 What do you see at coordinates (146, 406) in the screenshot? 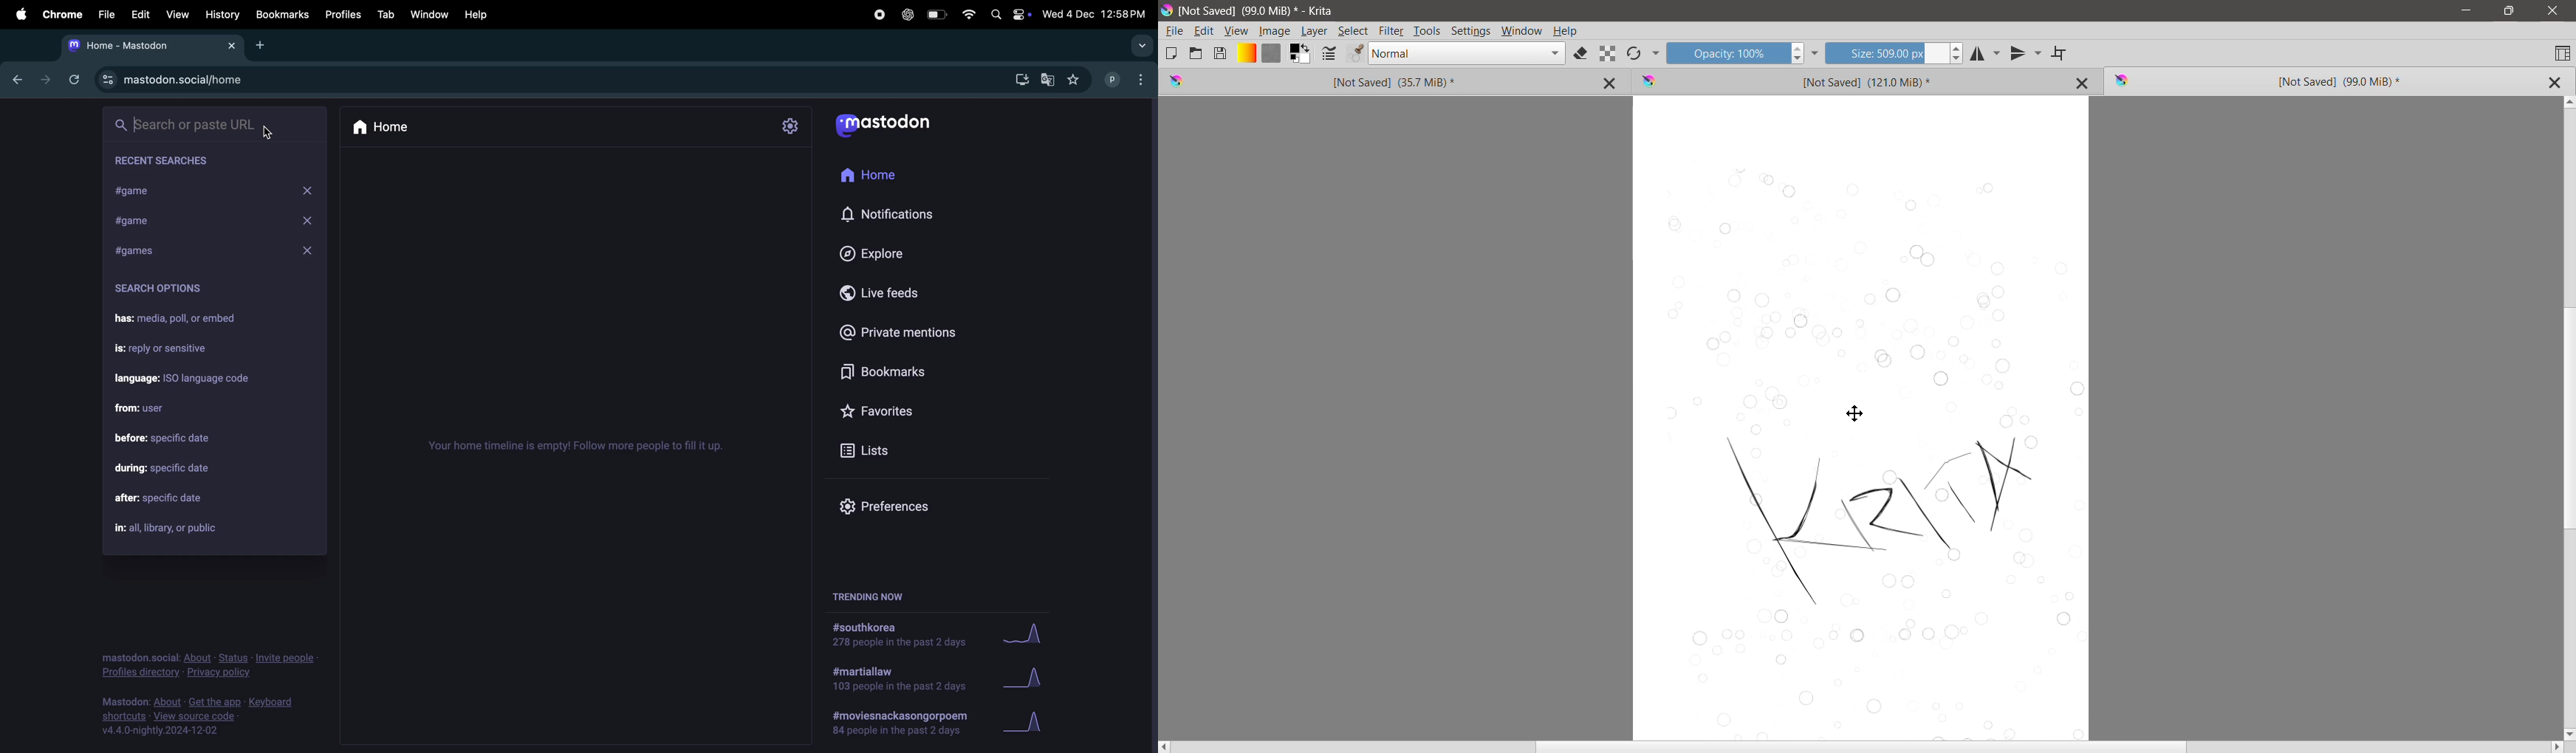
I see `From: user` at bounding box center [146, 406].